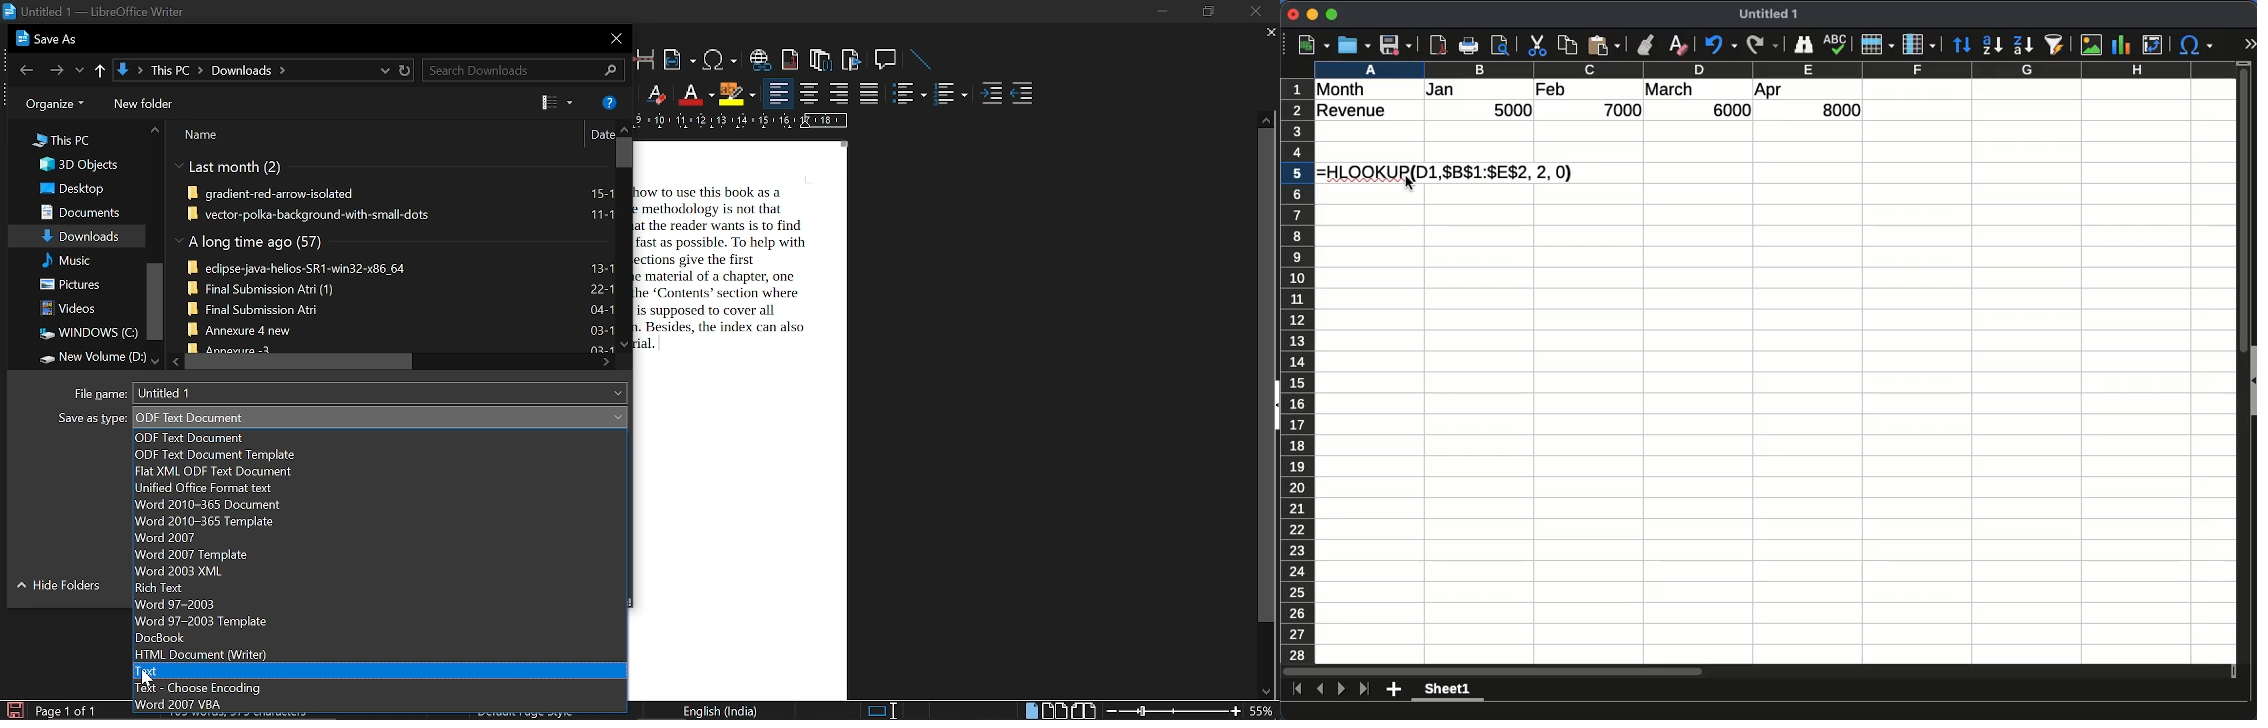 This screenshot has height=728, width=2268. Describe the element at coordinates (809, 94) in the screenshot. I see `align center` at that location.